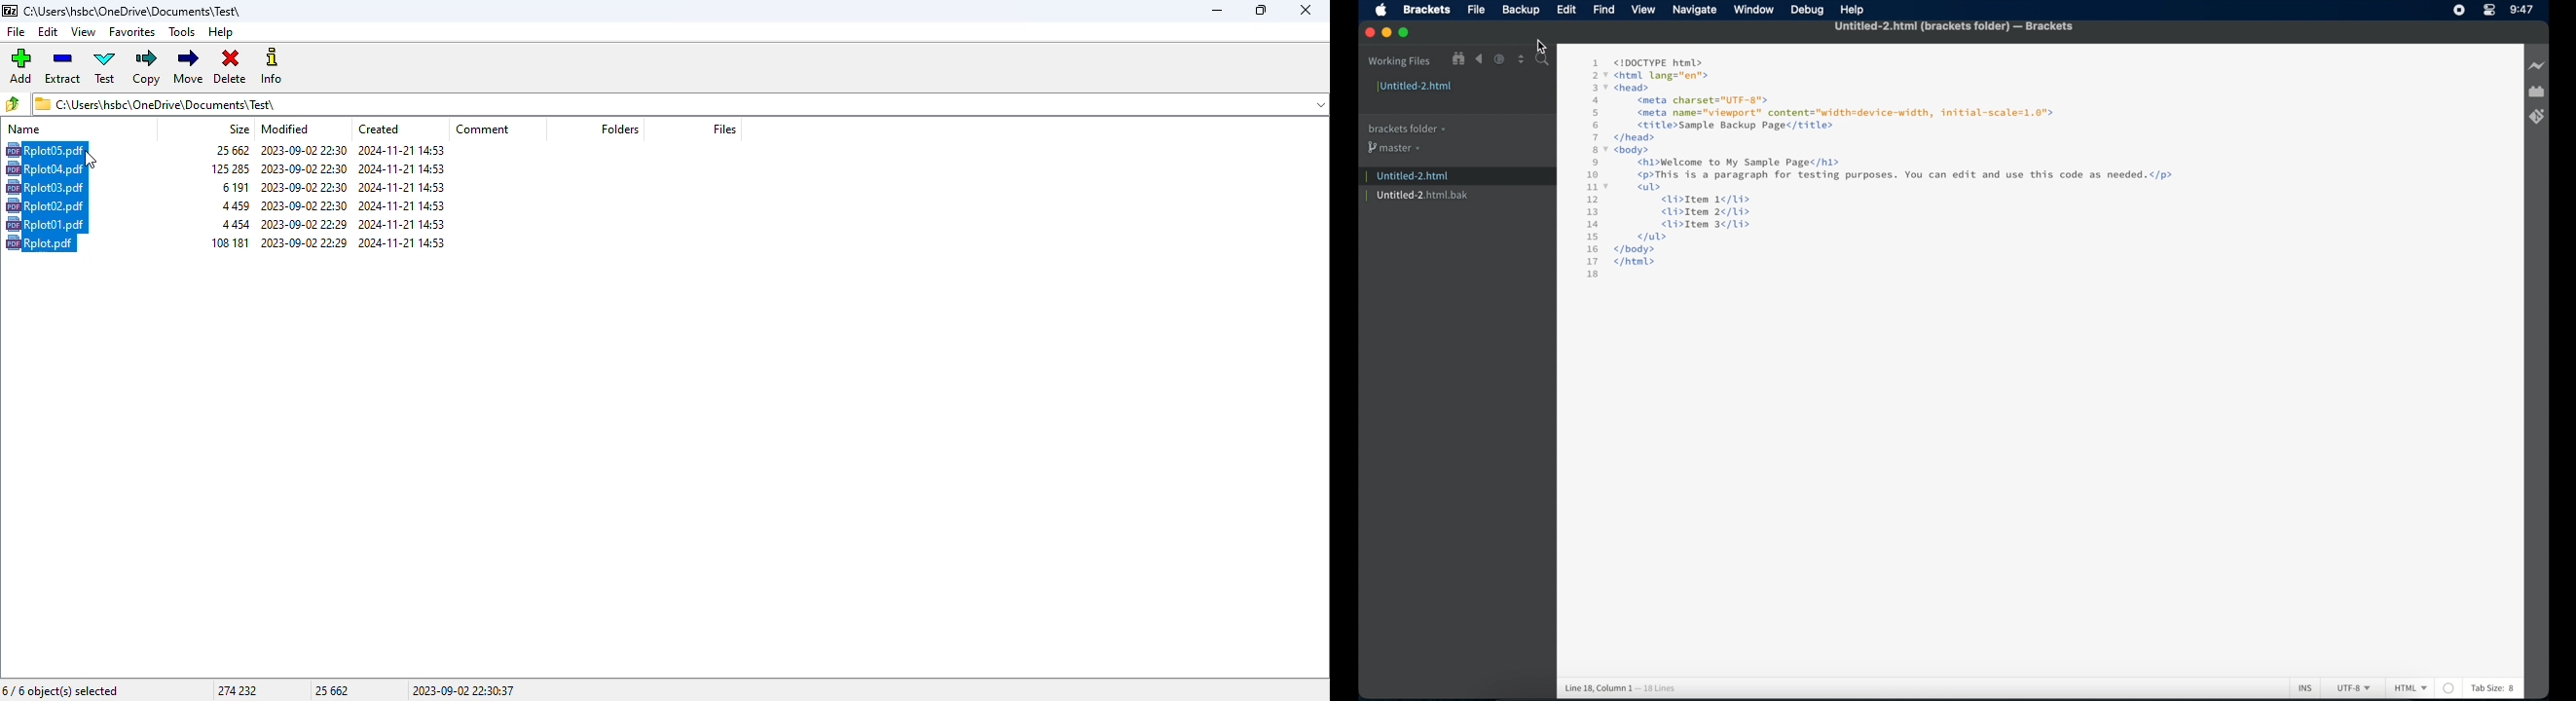 The width and height of the screenshot is (2576, 728). Describe the element at coordinates (15, 32) in the screenshot. I see `file` at that location.